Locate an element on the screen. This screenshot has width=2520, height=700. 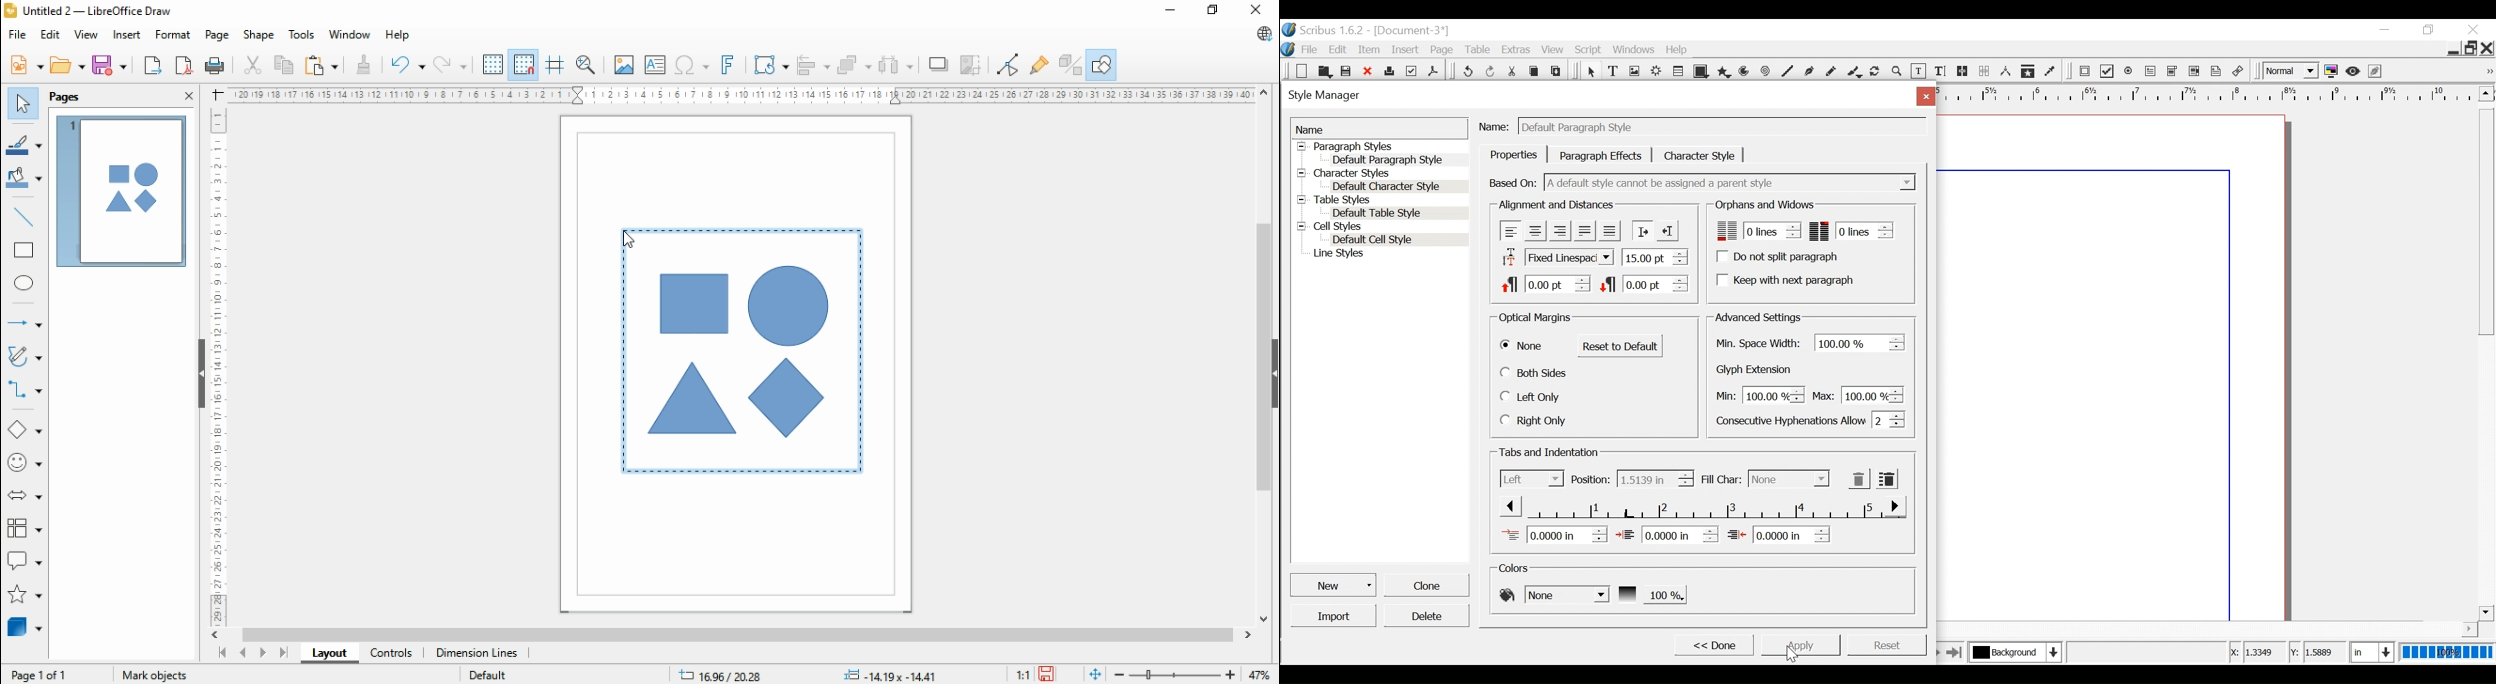
snap to grids is located at coordinates (523, 64).